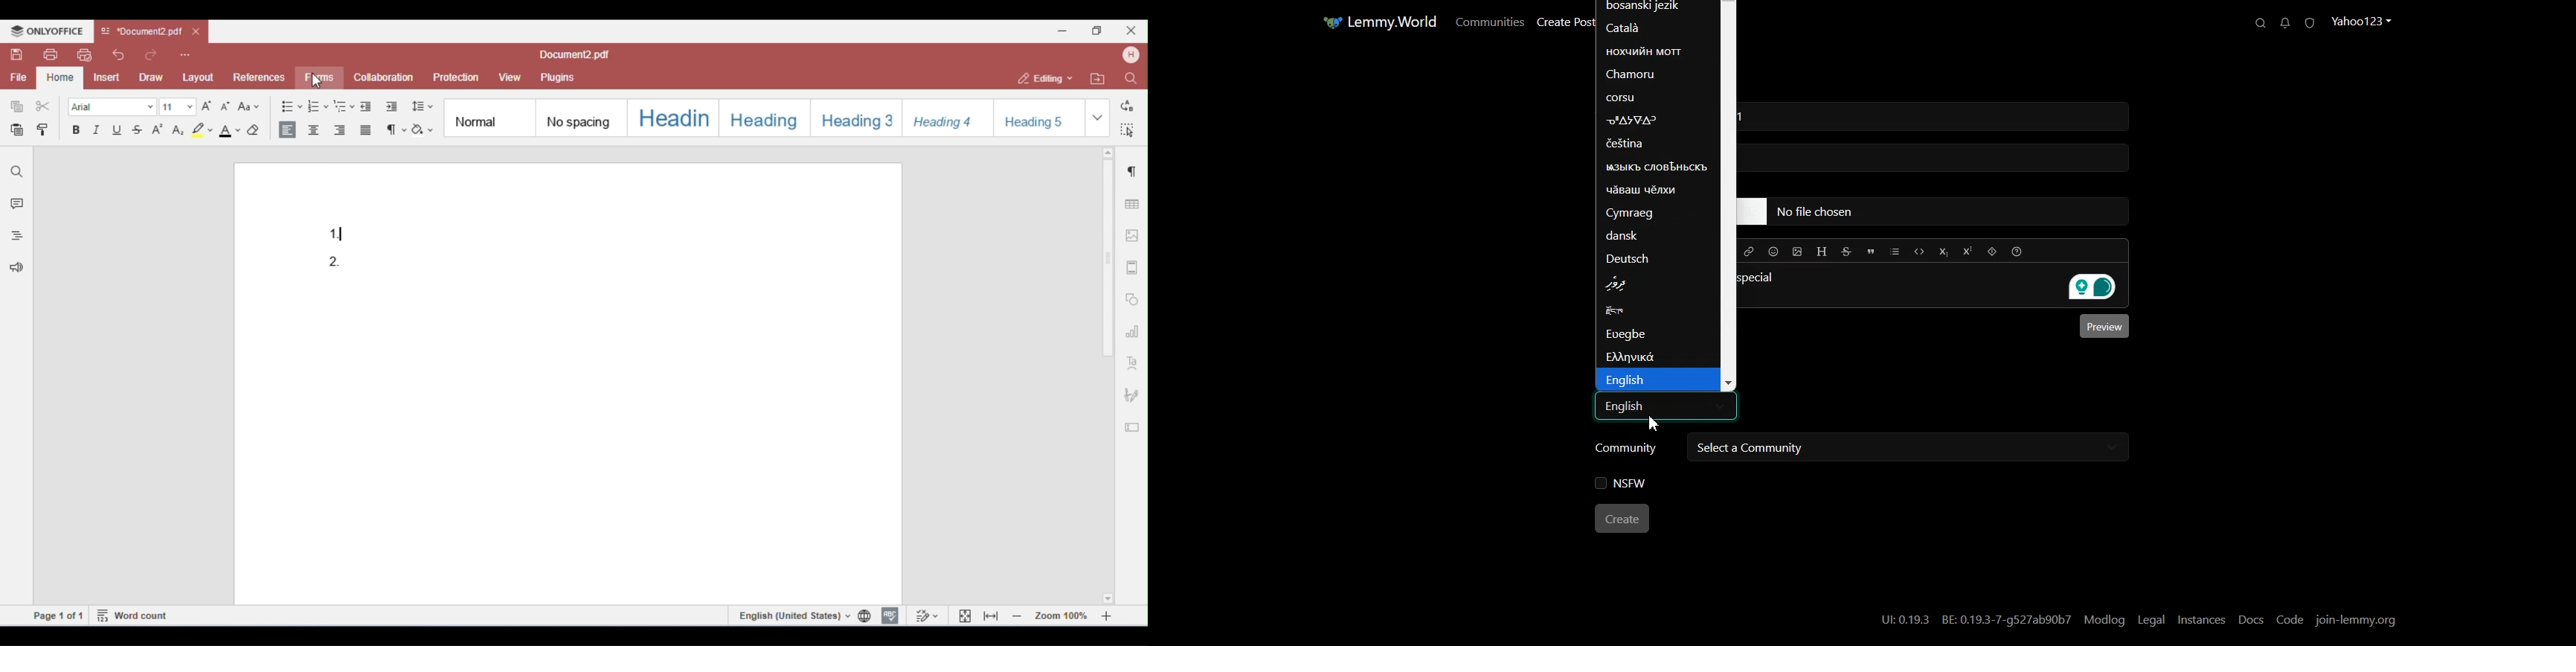  What do you see at coordinates (1968, 251) in the screenshot?
I see `Superscript` at bounding box center [1968, 251].